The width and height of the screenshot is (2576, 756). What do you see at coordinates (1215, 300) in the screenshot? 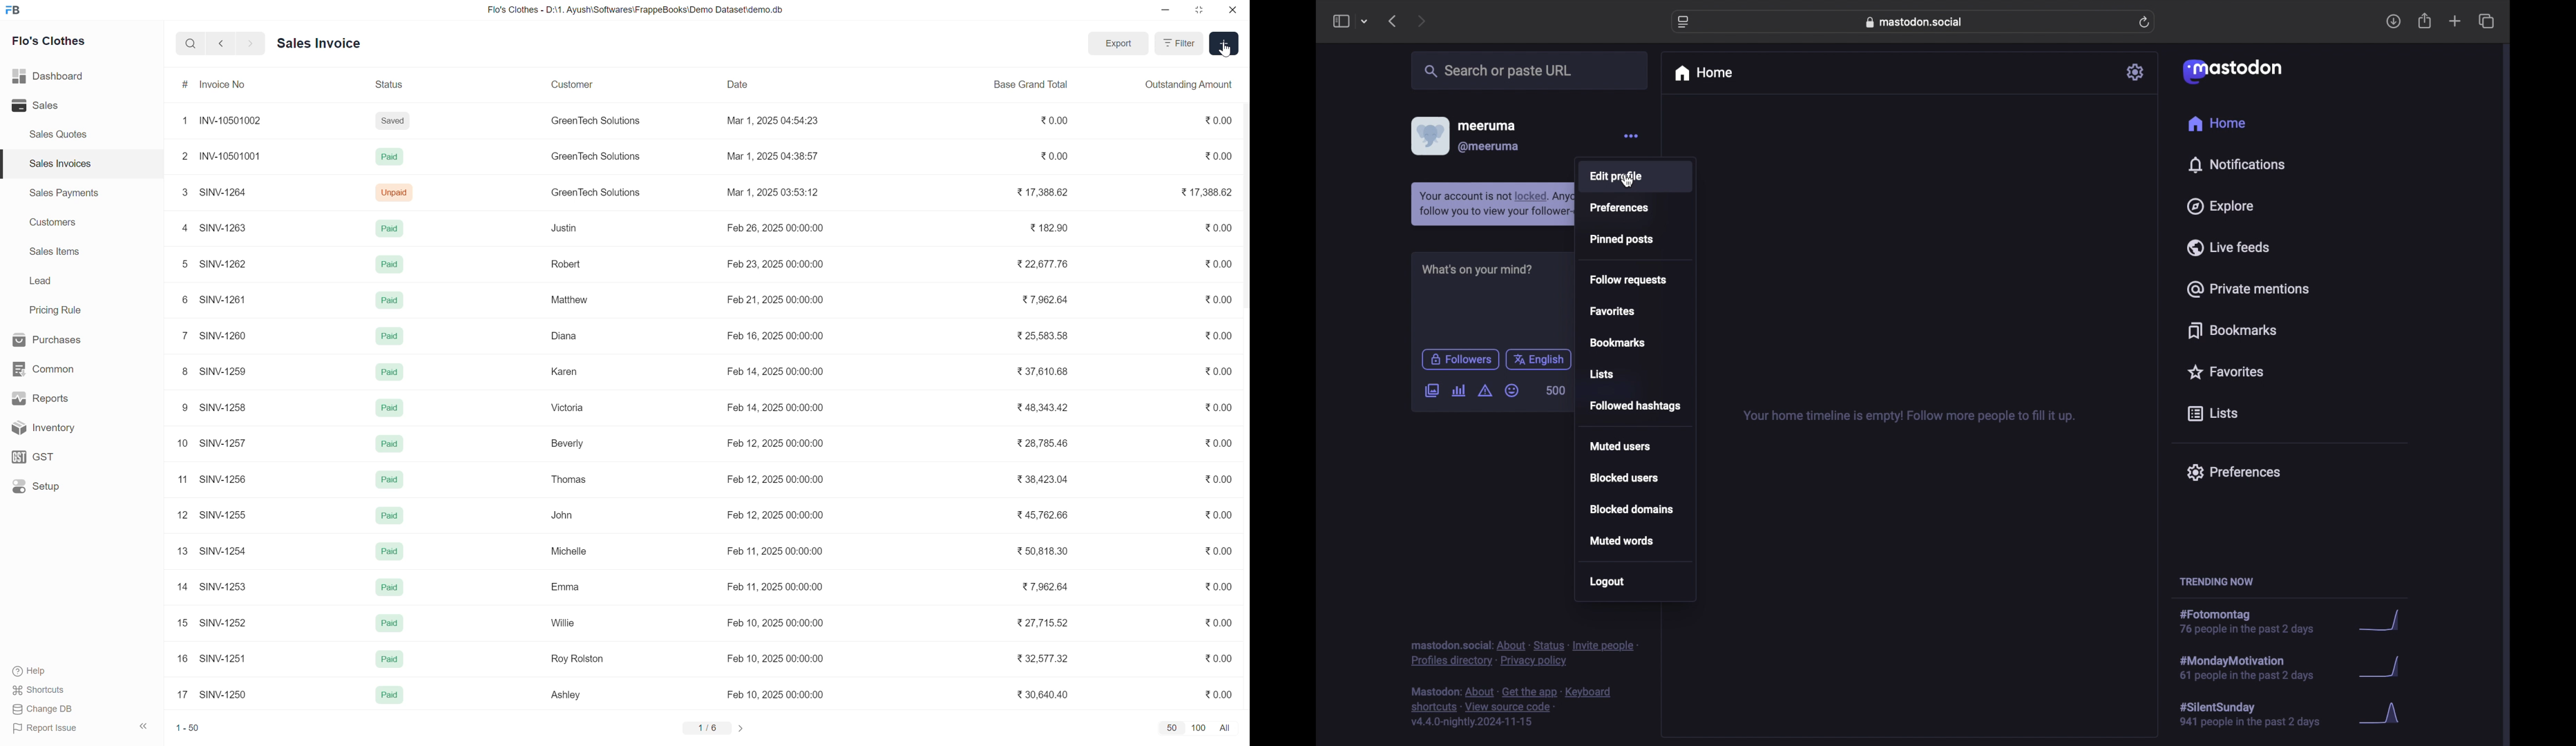
I see `₹0.00` at bounding box center [1215, 300].